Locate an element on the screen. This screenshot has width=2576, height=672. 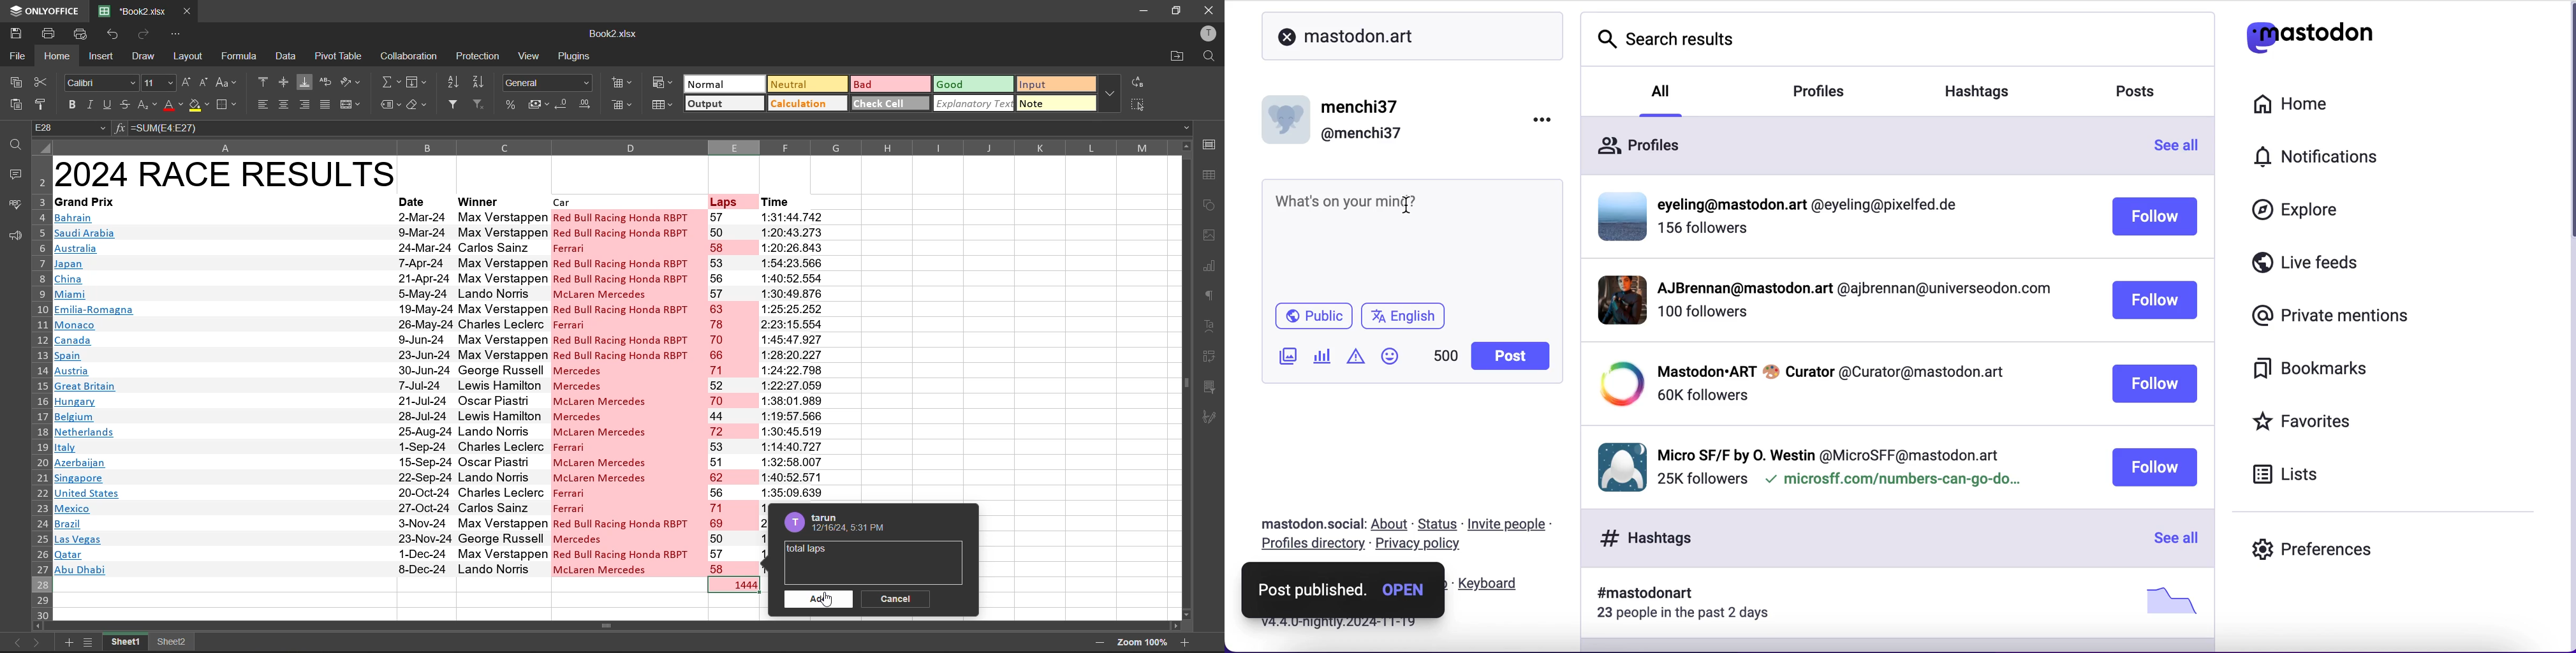
about is located at coordinates (1392, 525).